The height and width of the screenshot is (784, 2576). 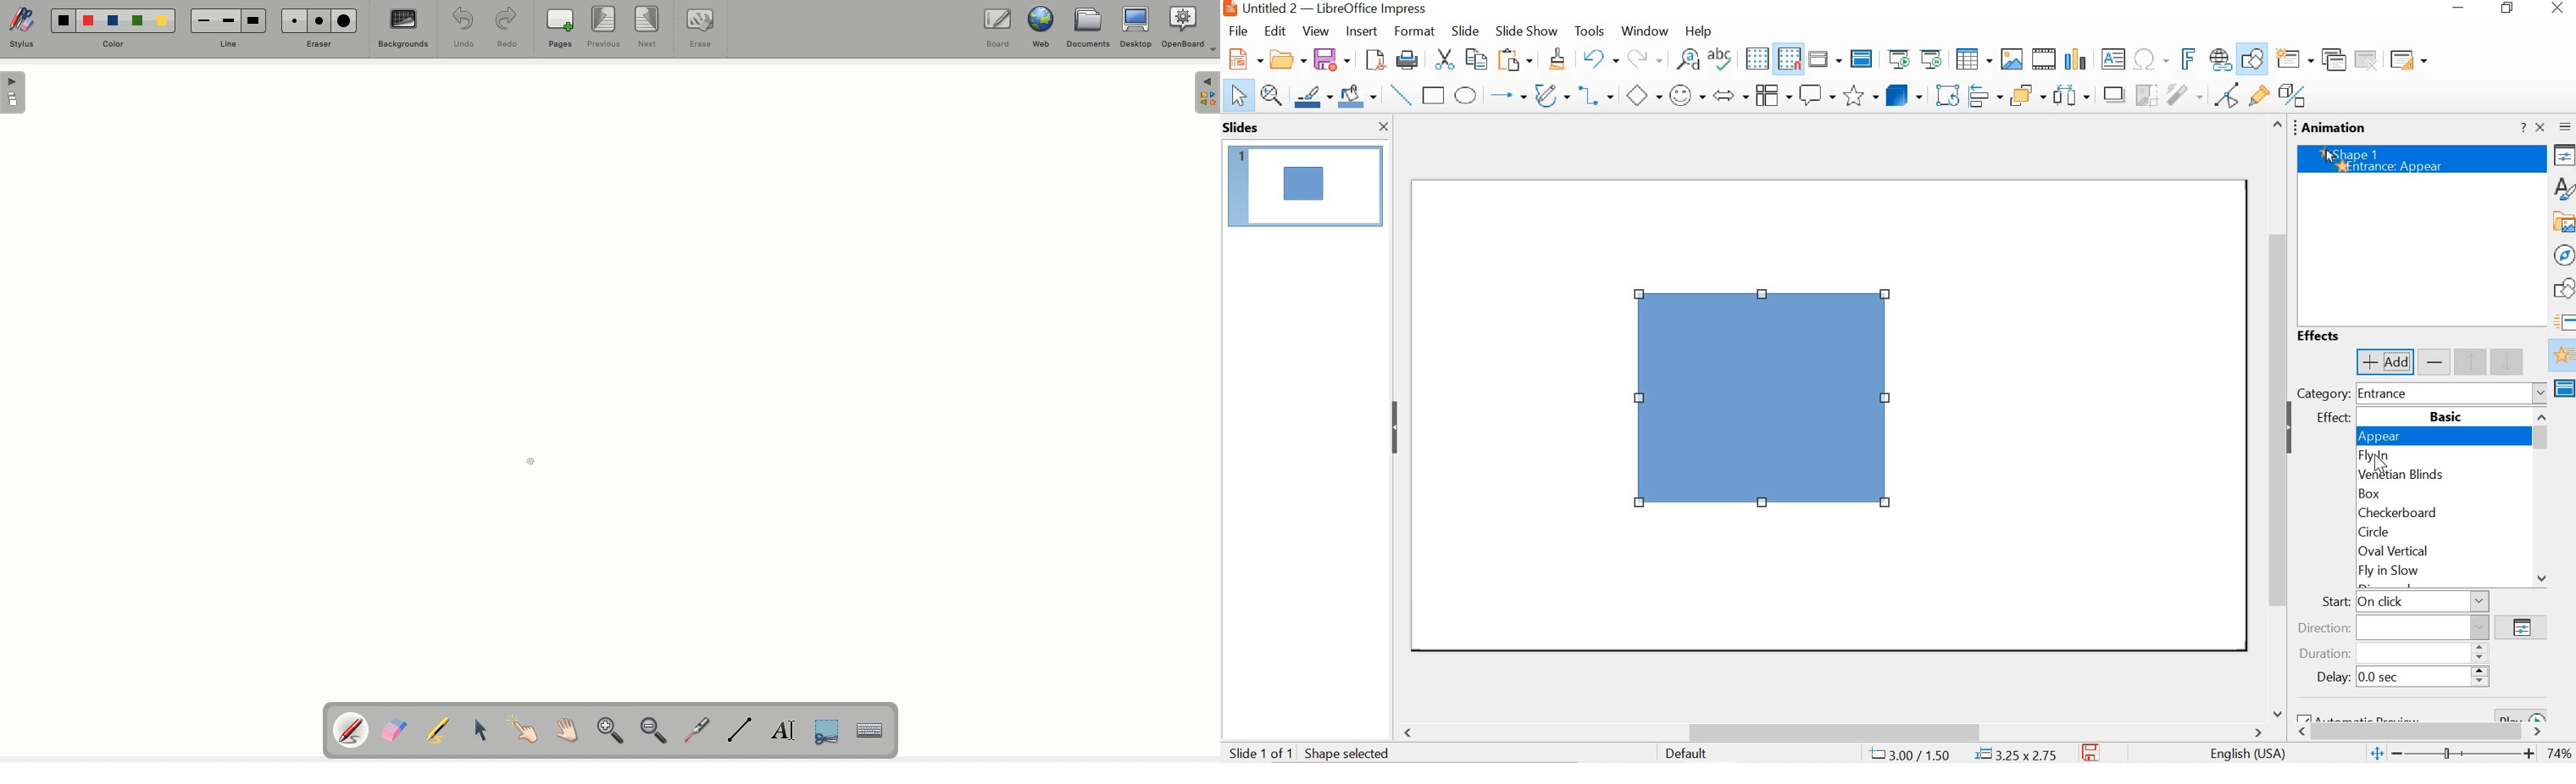 What do you see at coordinates (2393, 627) in the screenshot?
I see `direction` at bounding box center [2393, 627].